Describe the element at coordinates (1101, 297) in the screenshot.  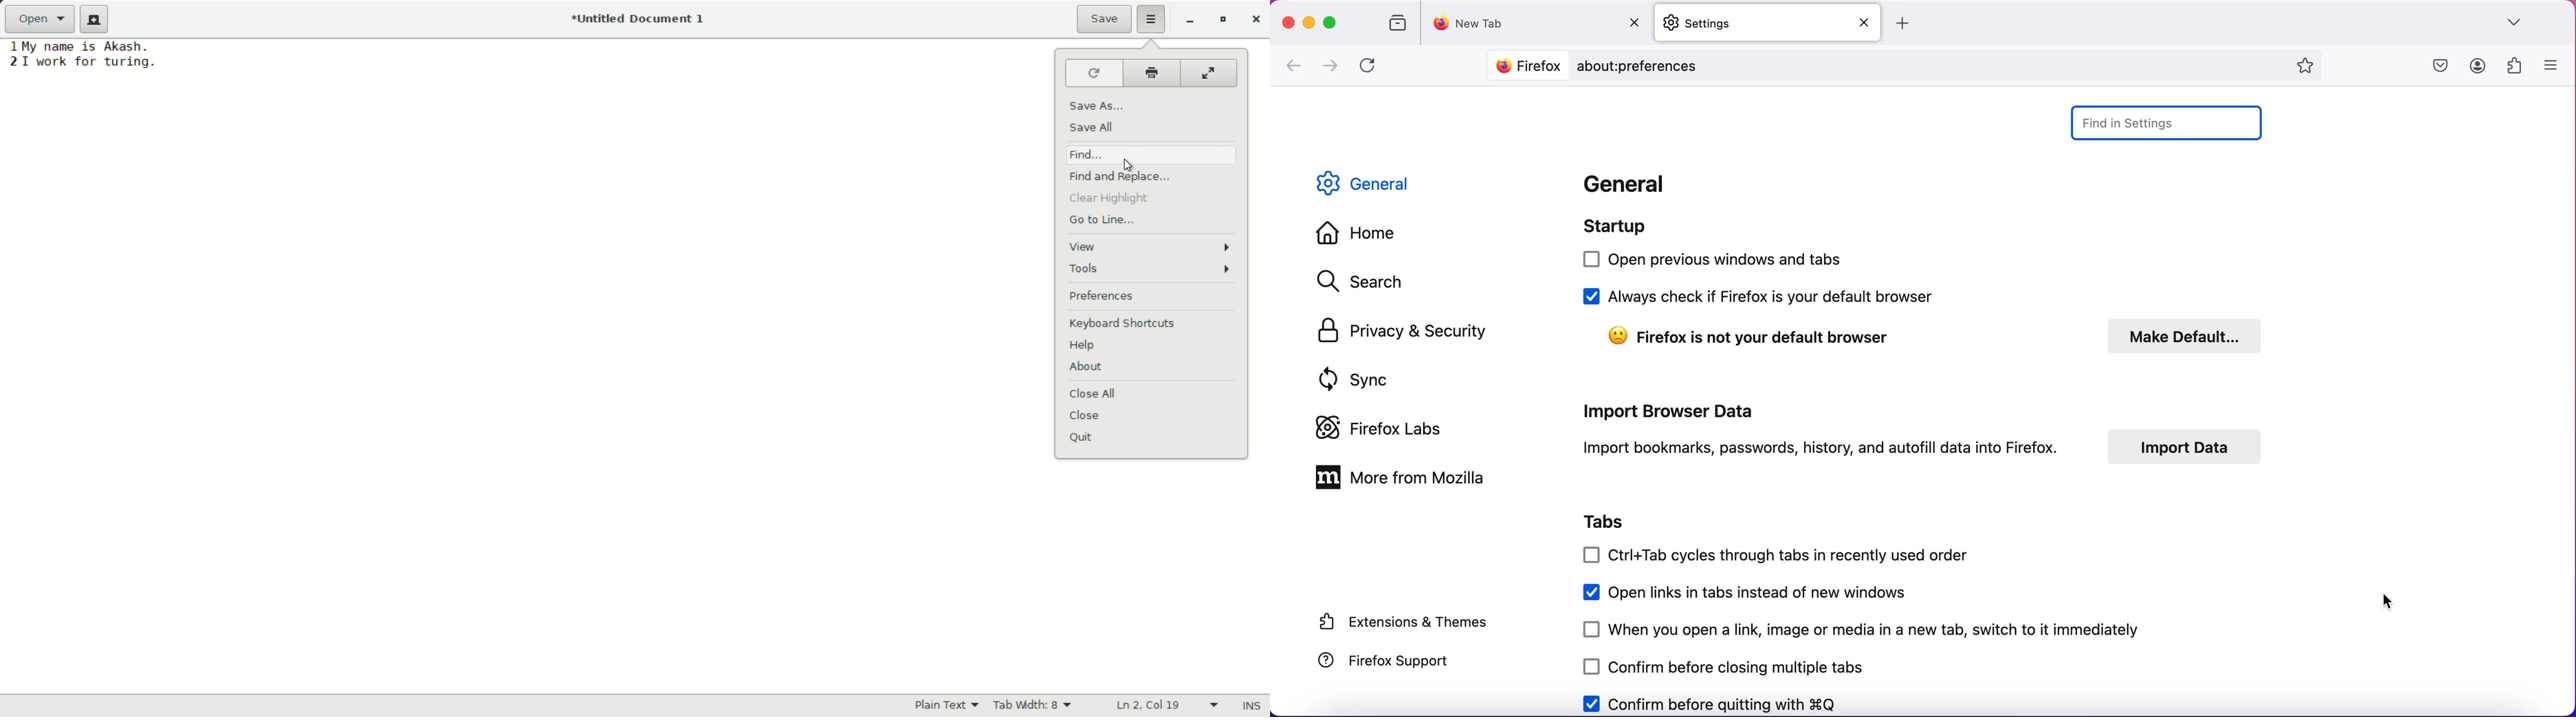
I see `preferences` at that location.